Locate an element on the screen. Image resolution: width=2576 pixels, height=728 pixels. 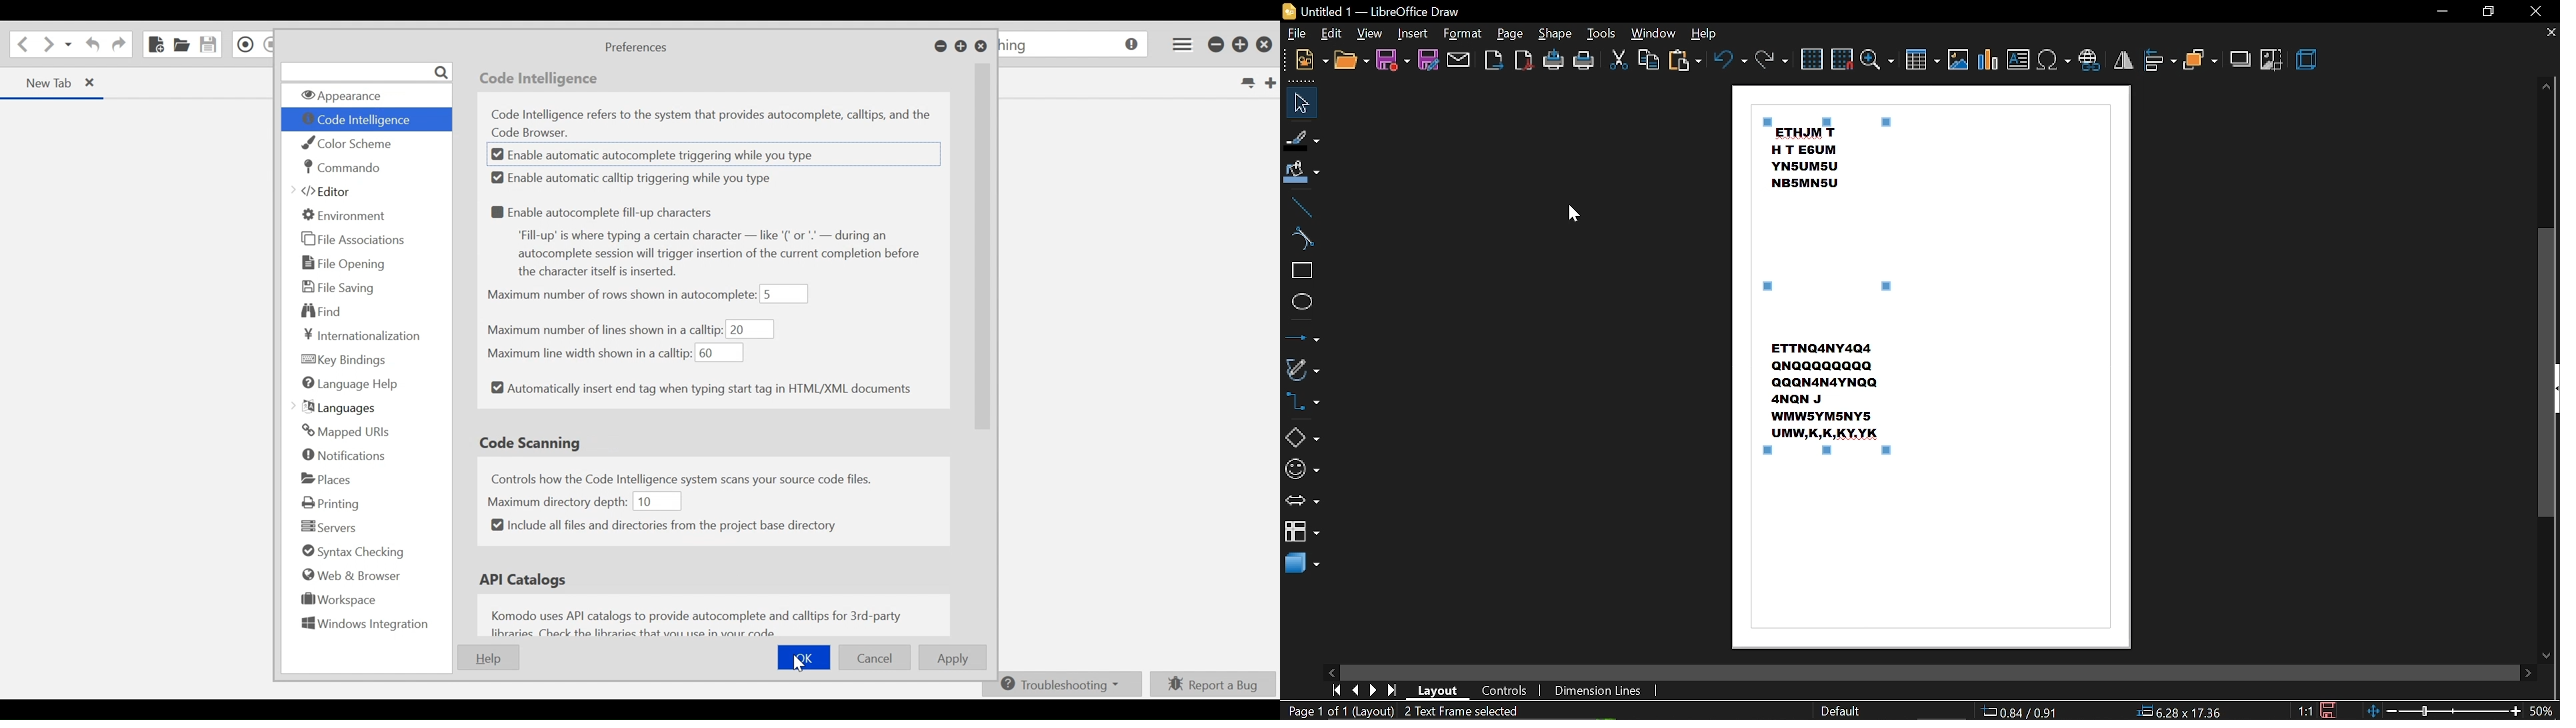
new is located at coordinates (1312, 61).